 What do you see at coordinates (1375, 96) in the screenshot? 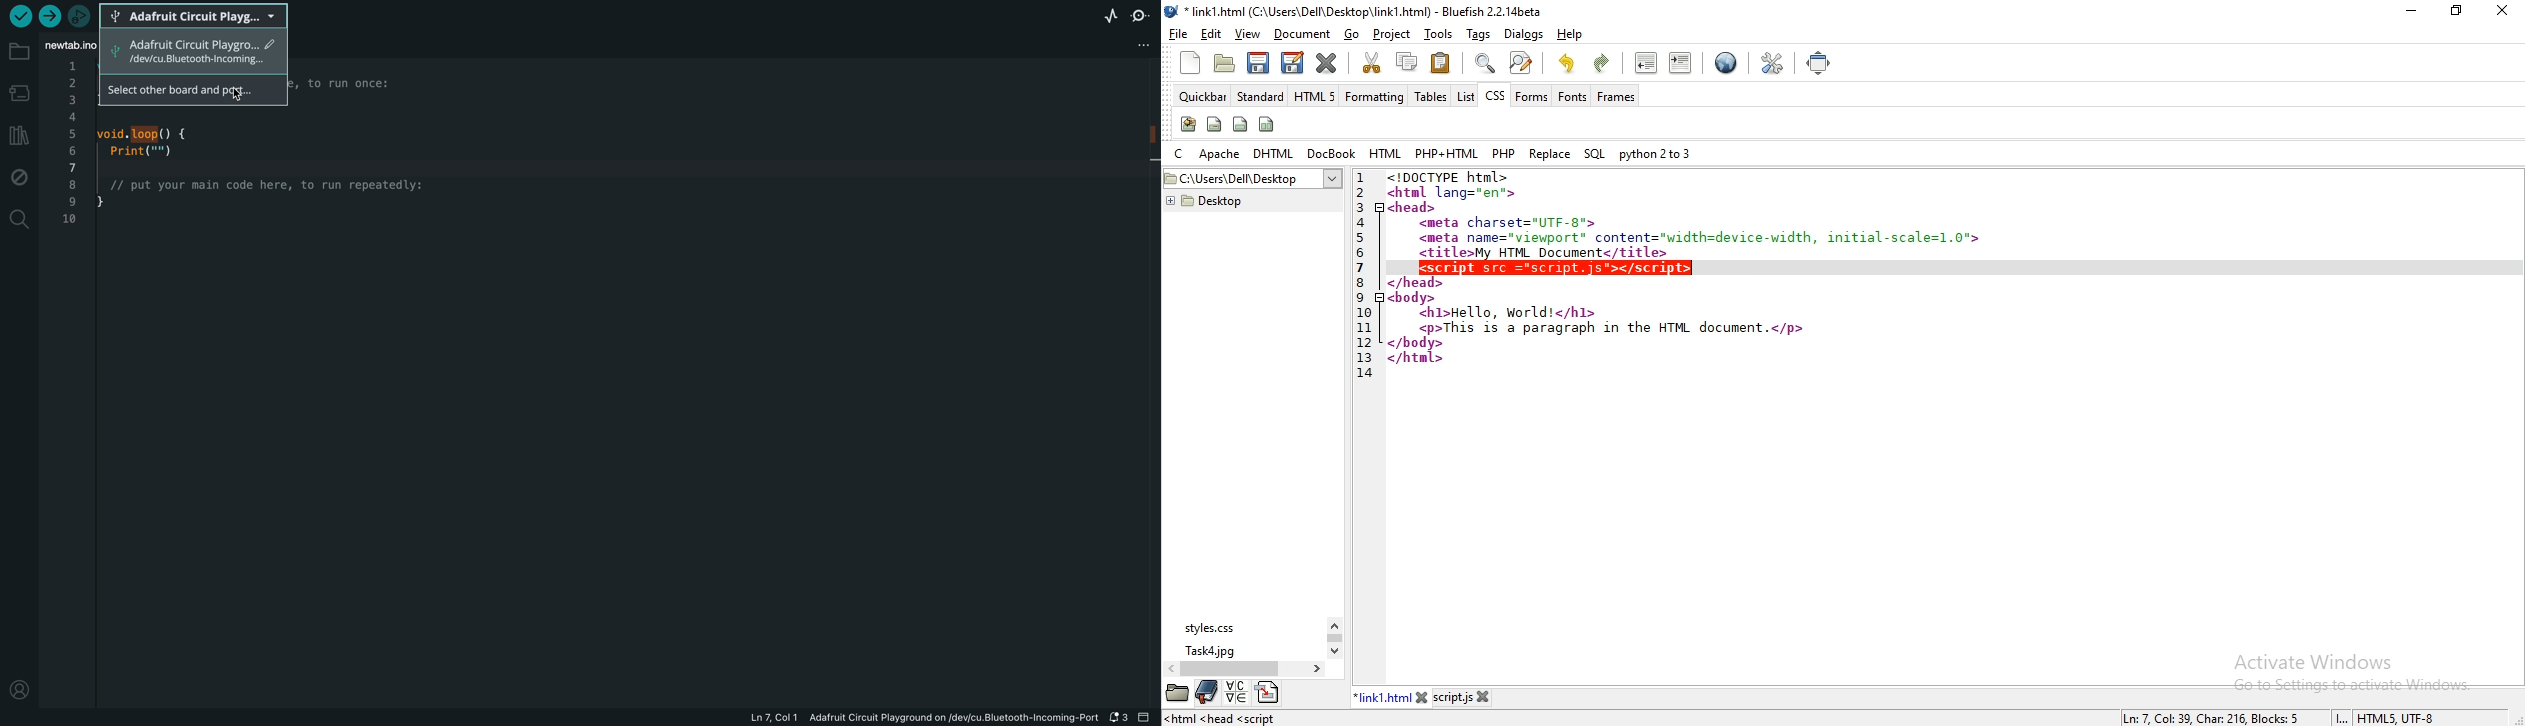
I see `formatting` at bounding box center [1375, 96].